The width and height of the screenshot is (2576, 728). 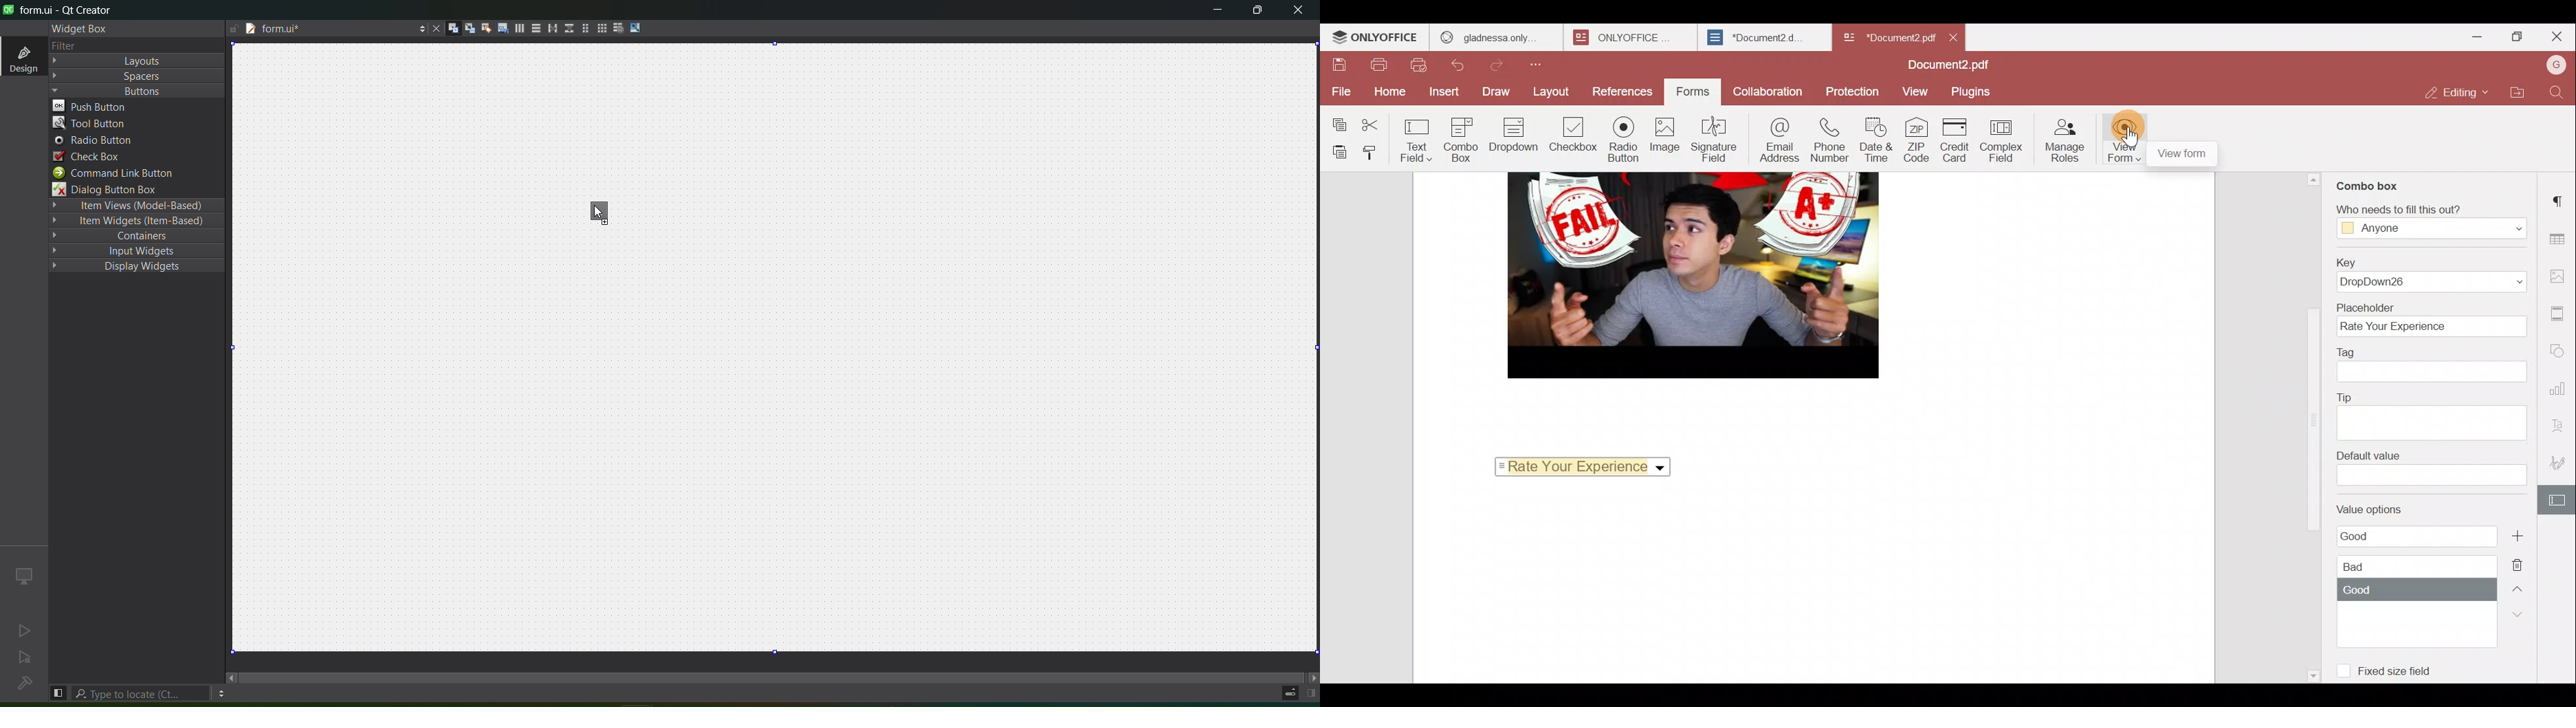 What do you see at coordinates (2557, 37) in the screenshot?
I see `Close` at bounding box center [2557, 37].